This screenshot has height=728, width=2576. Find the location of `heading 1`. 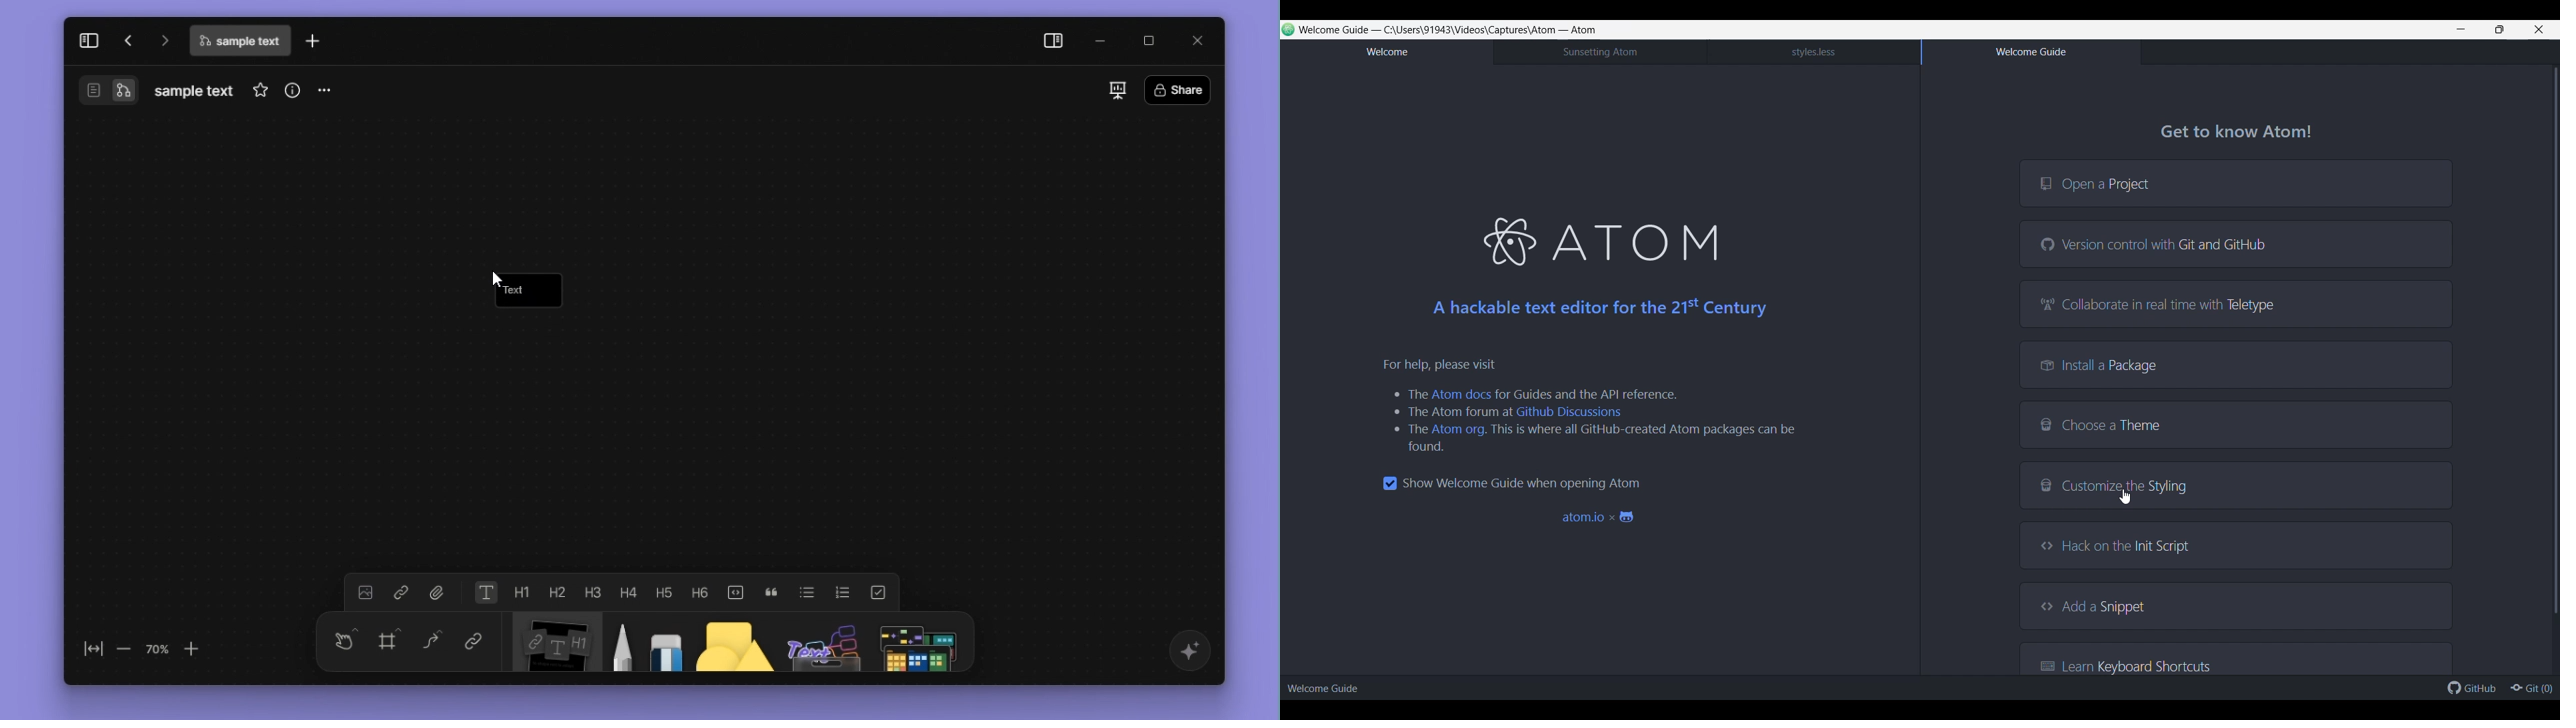

heading 1 is located at coordinates (522, 592).